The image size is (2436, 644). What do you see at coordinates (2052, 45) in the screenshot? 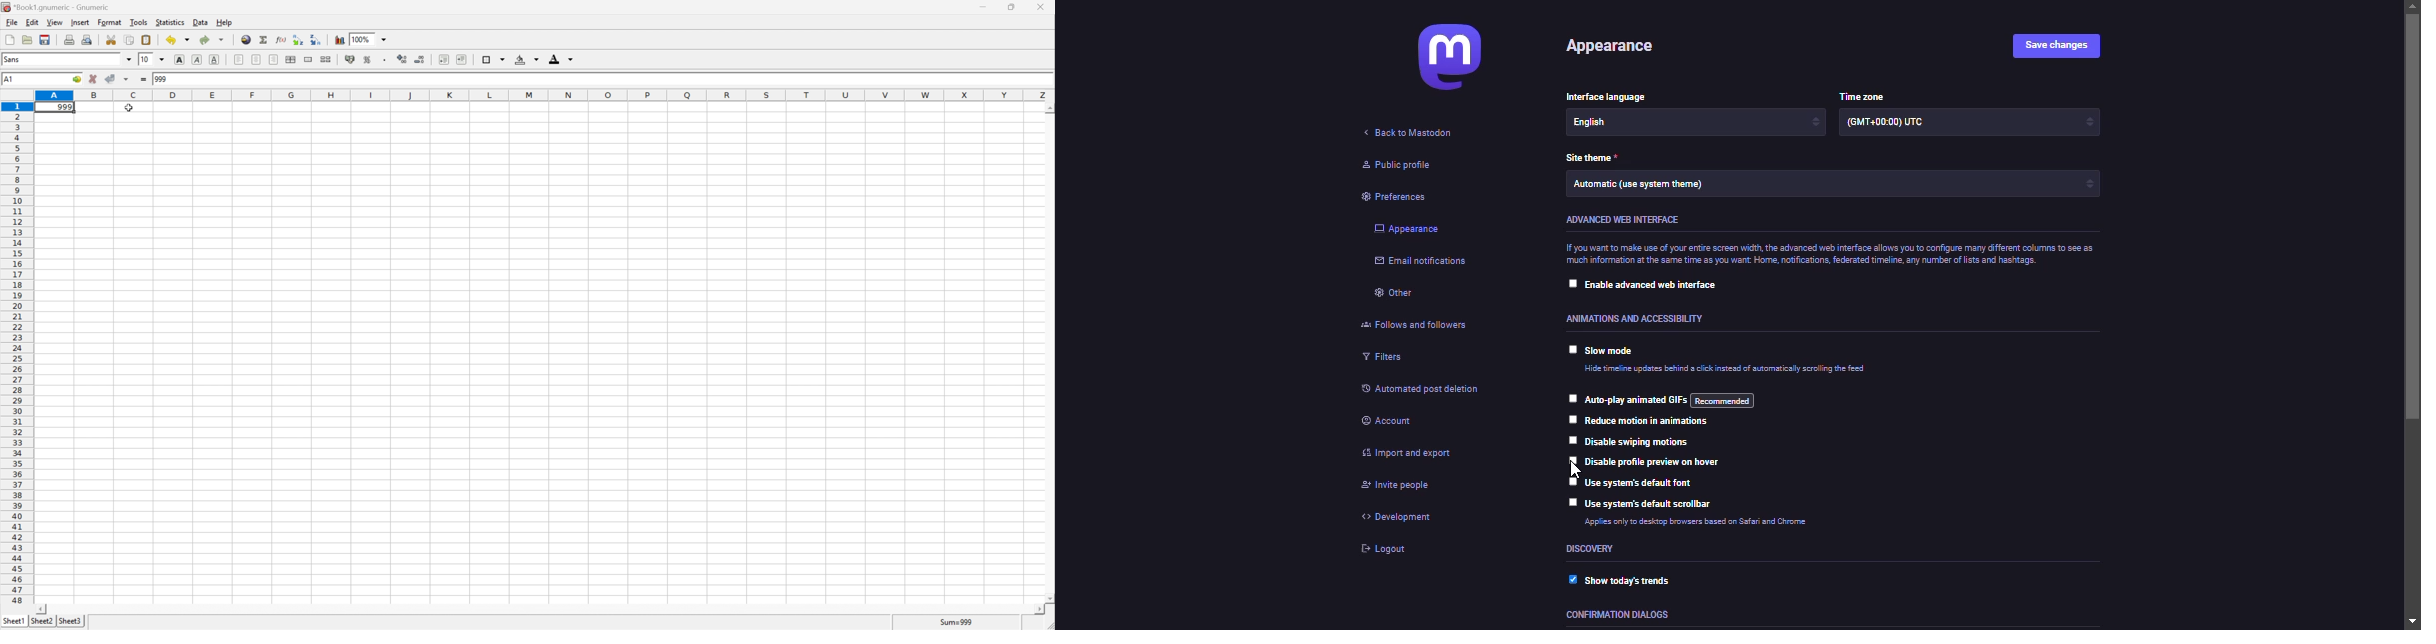
I see `save changes` at bounding box center [2052, 45].